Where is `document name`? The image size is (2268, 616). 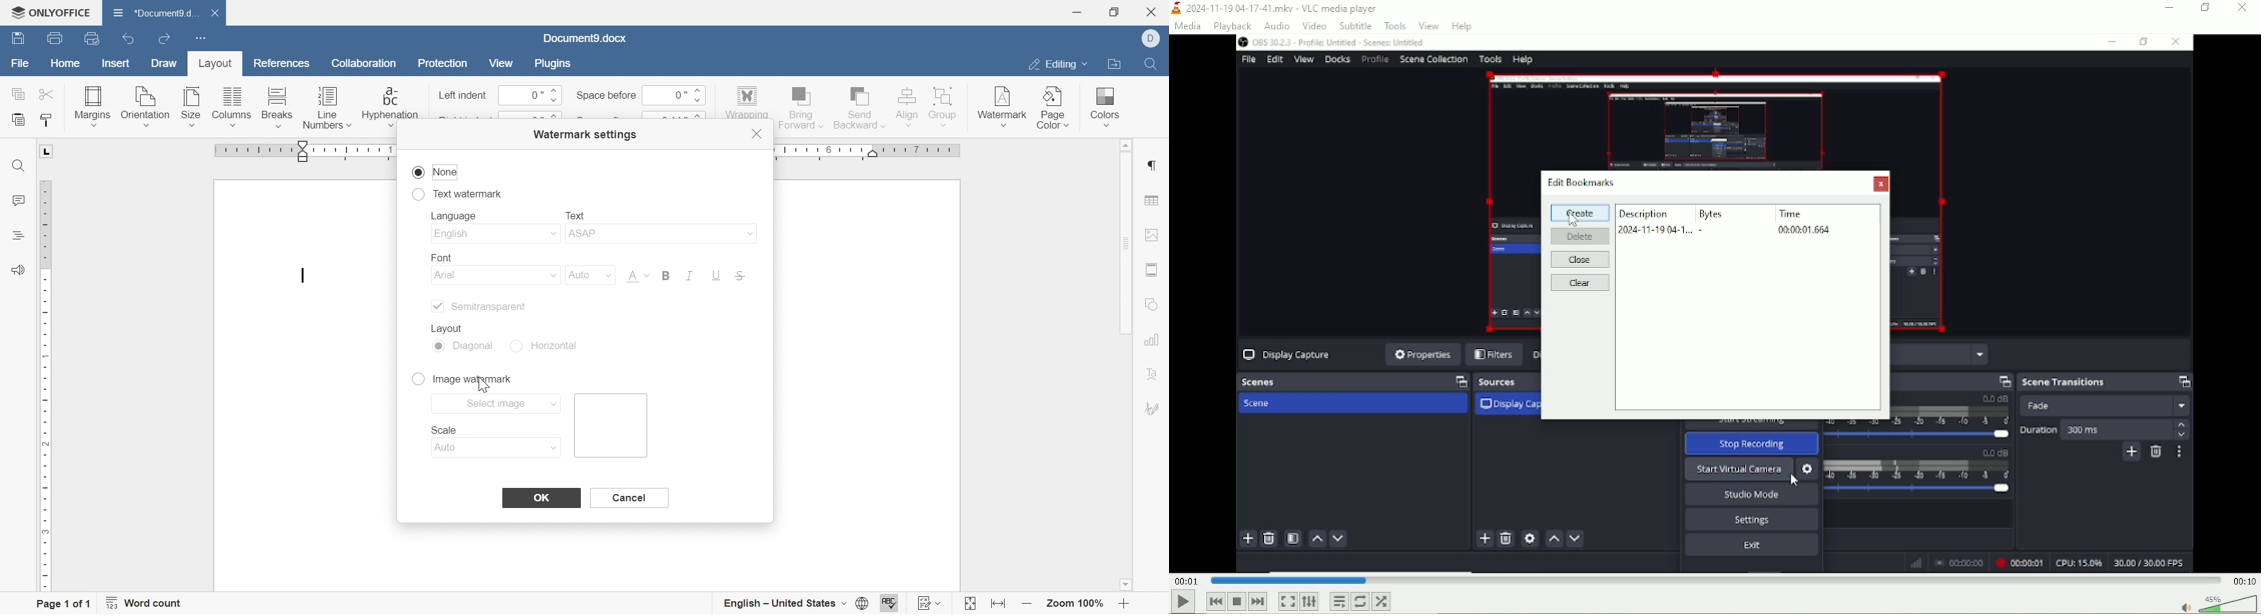
document name is located at coordinates (153, 12).